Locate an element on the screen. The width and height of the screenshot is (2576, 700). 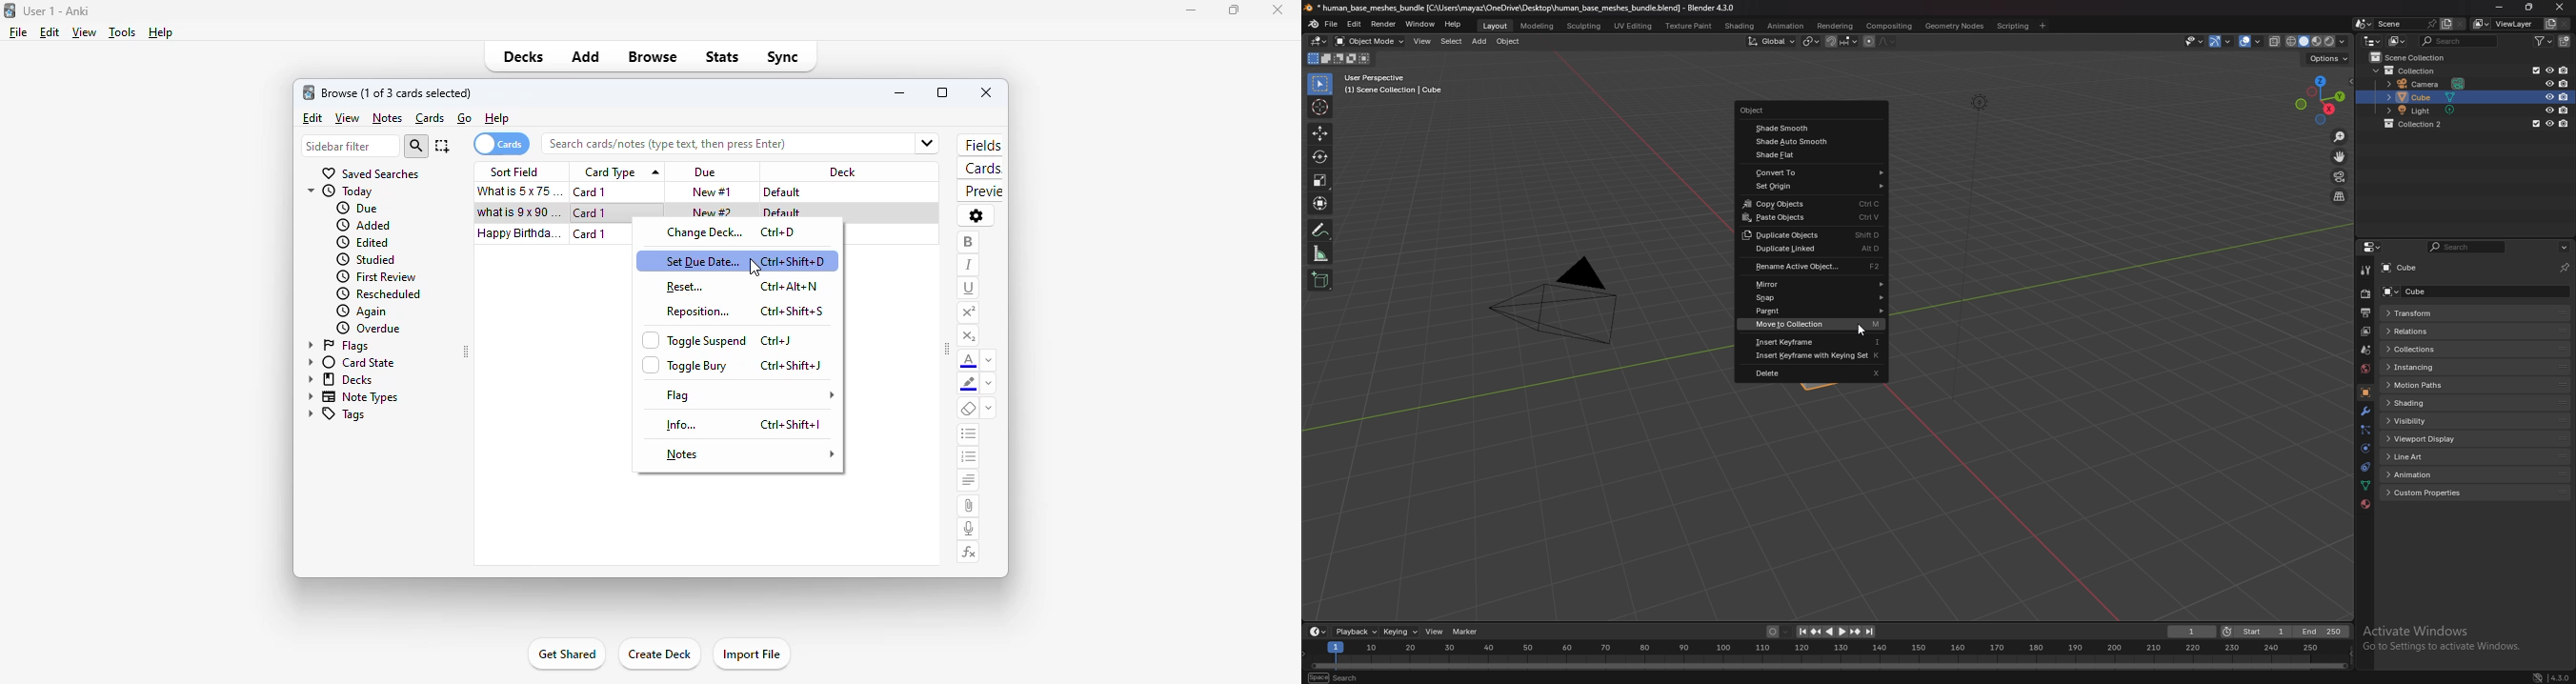
hide in viewport is located at coordinates (2550, 123).